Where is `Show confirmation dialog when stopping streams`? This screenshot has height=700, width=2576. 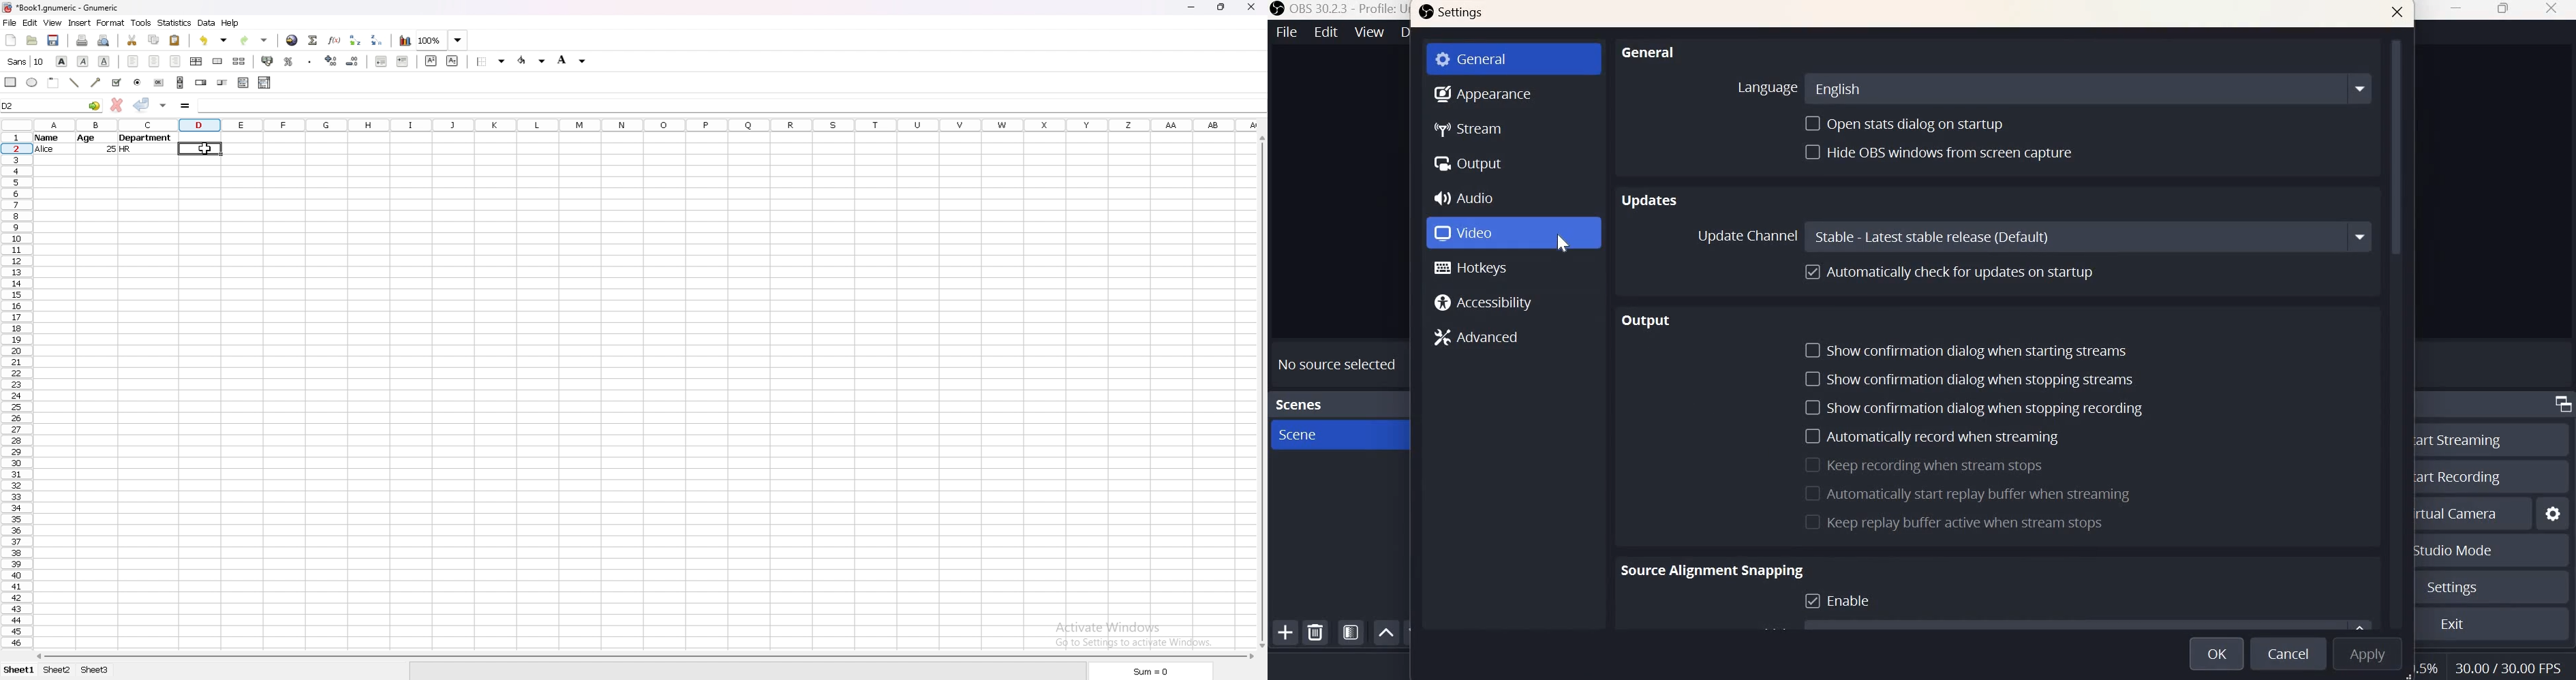 Show confirmation dialog when stopping streams is located at coordinates (1973, 380).